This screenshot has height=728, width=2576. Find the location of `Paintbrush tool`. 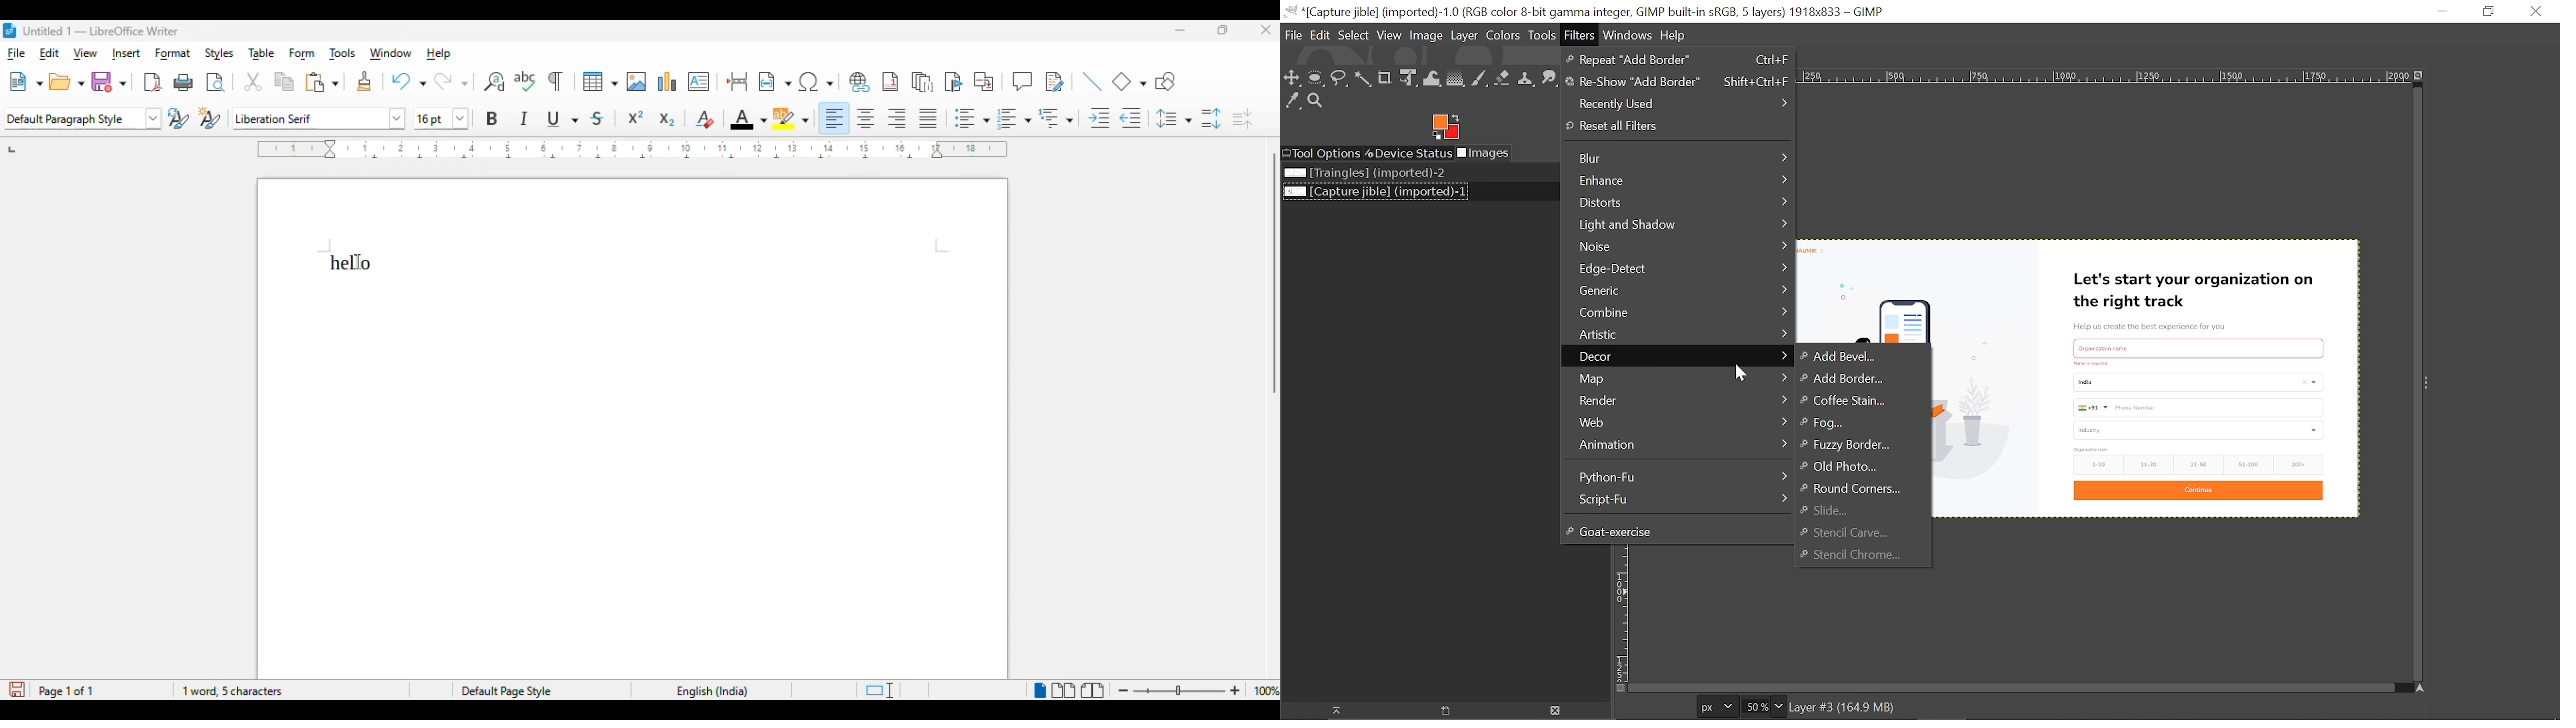

Paintbrush tool is located at coordinates (1481, 79).